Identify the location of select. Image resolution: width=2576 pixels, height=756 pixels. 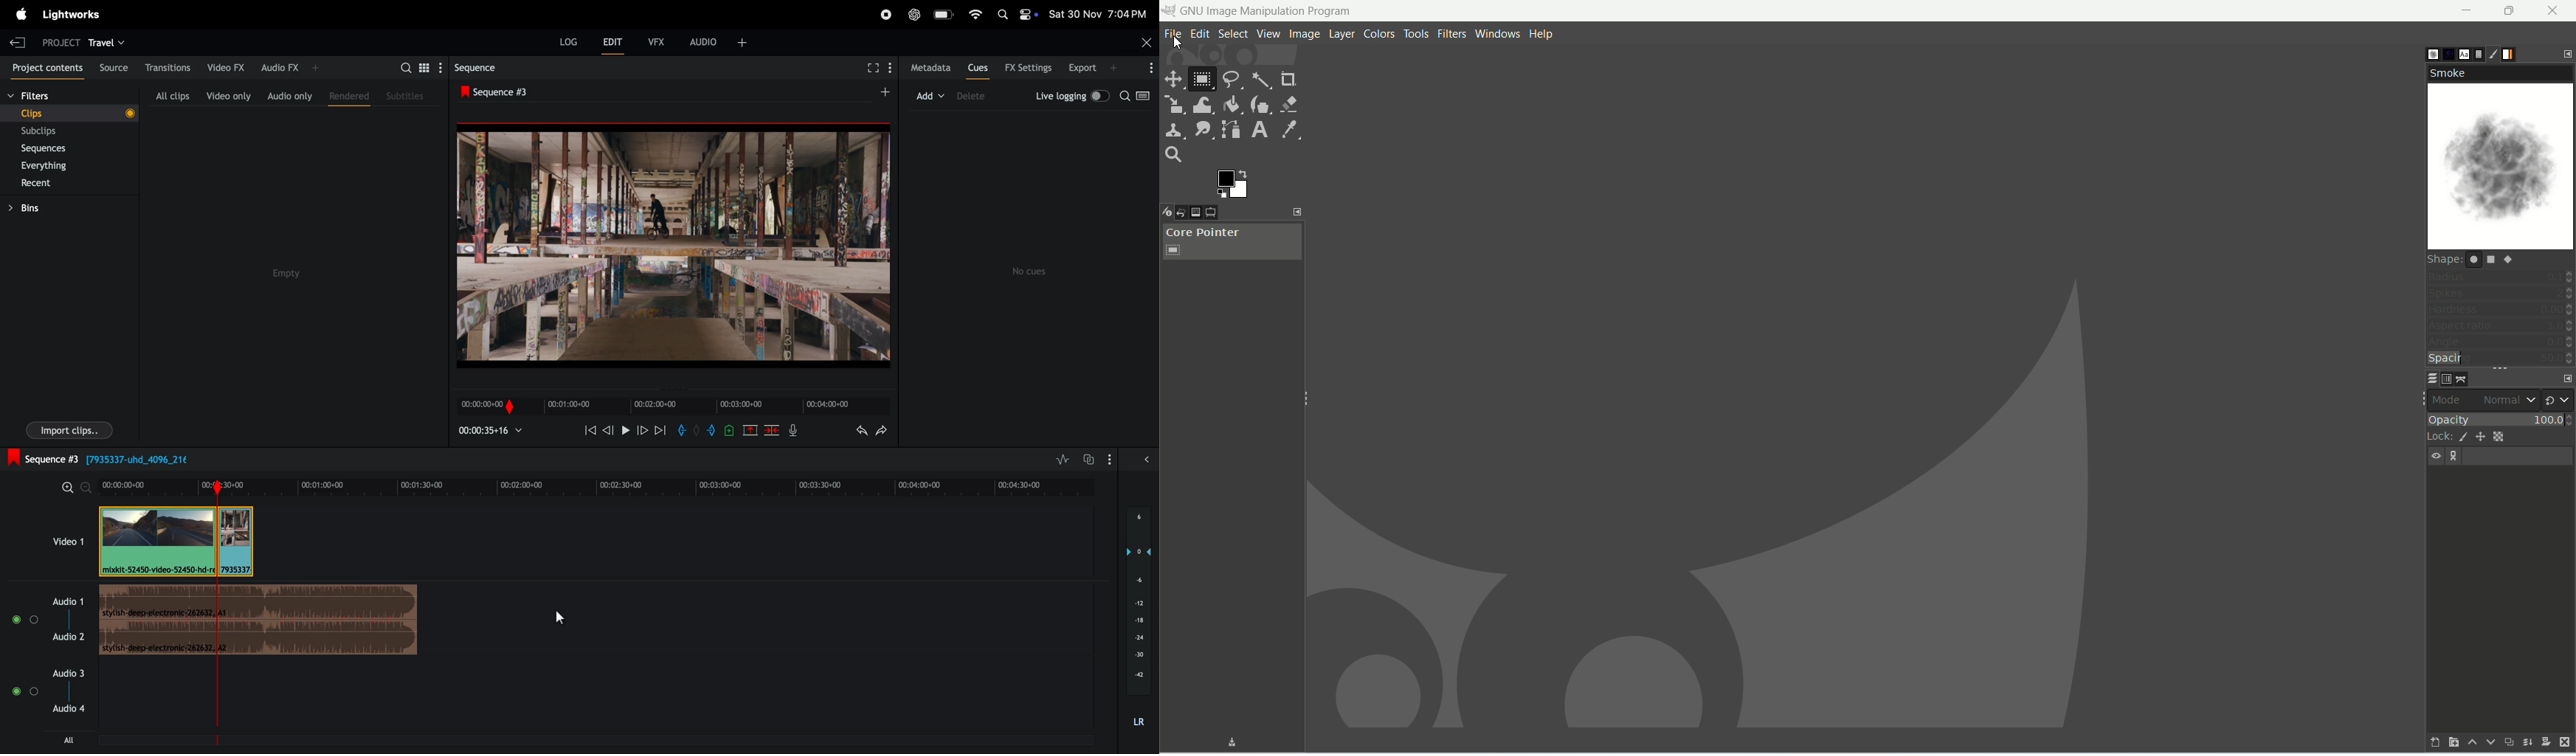
(1232, 32).